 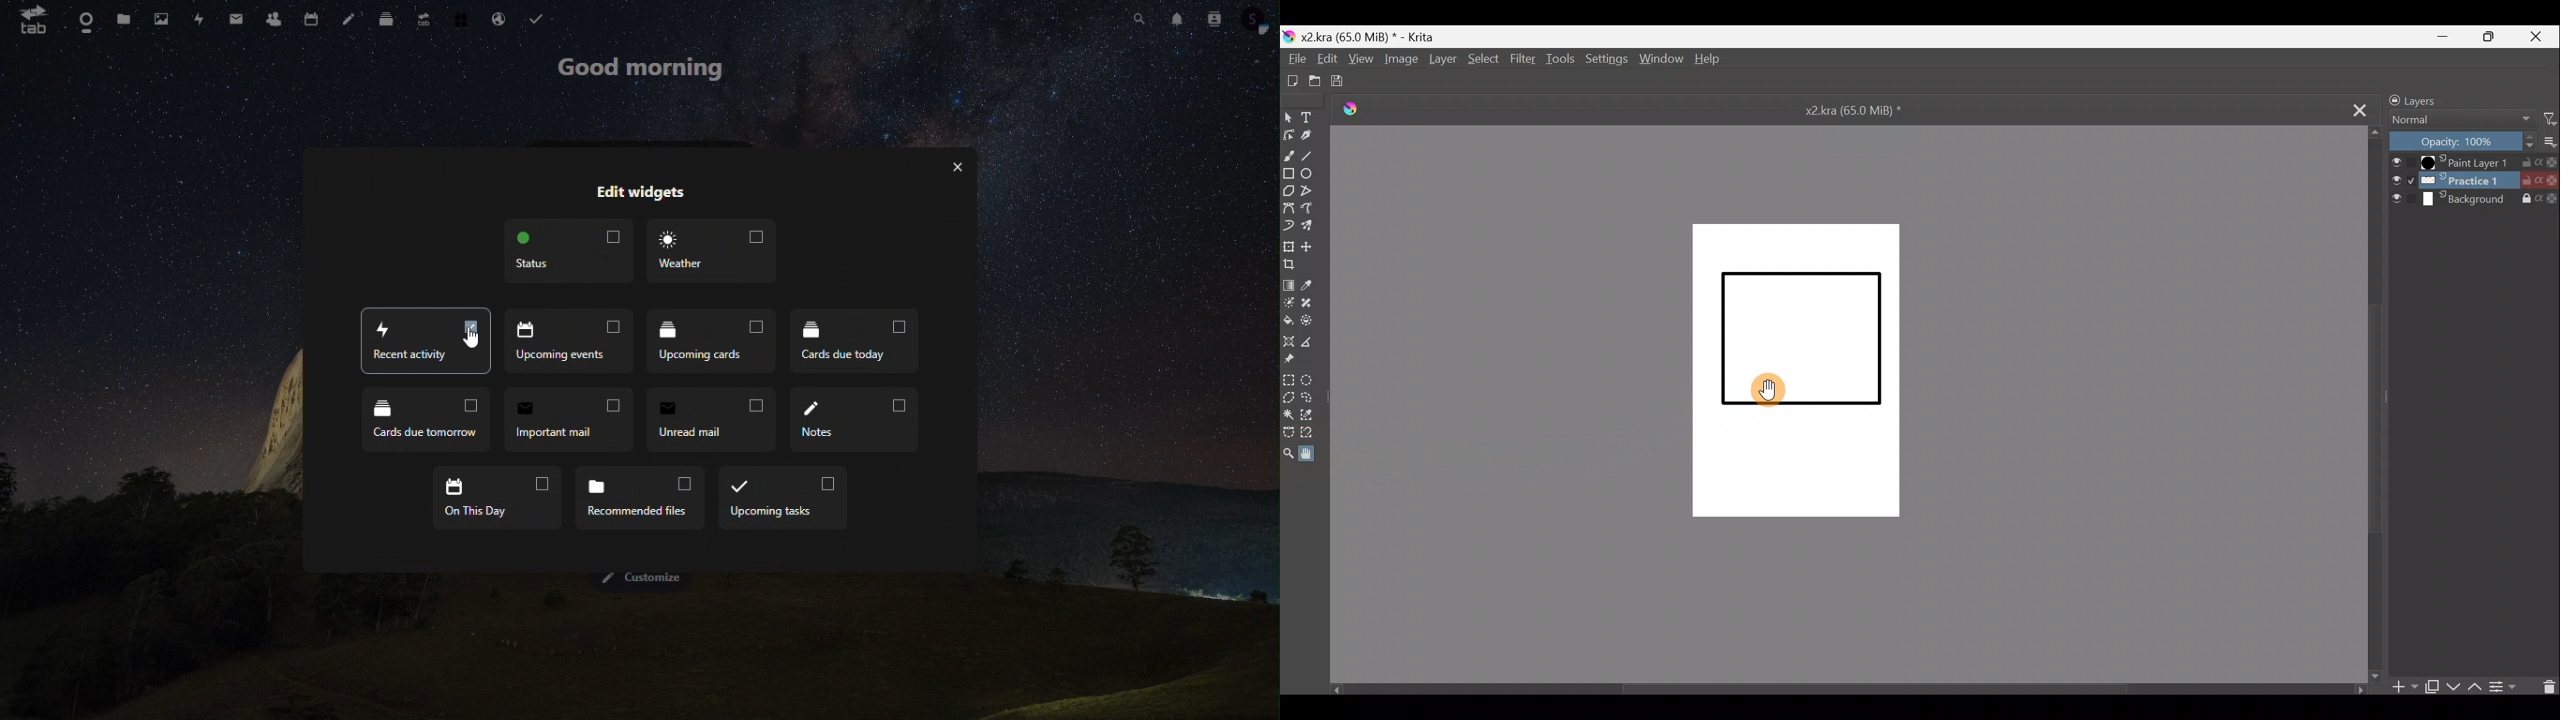 I want to click on cursor, so click(x=469, y=340).